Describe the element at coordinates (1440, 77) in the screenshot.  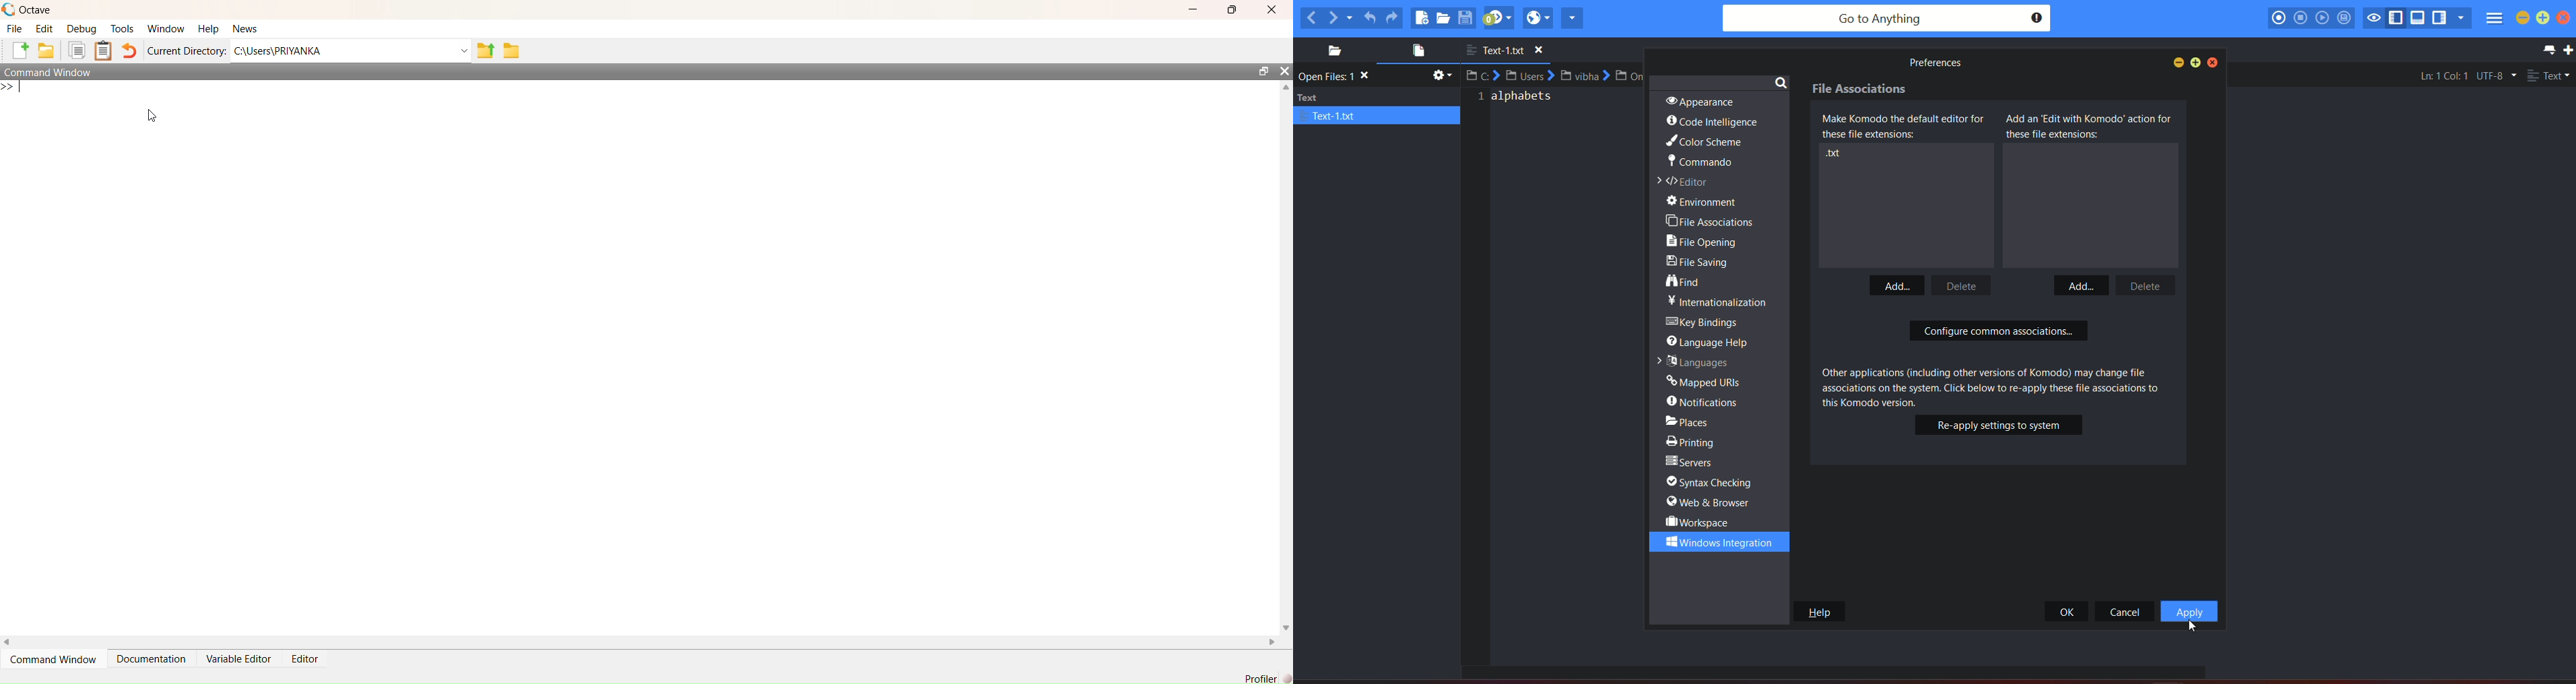
I see `settings` at that location.